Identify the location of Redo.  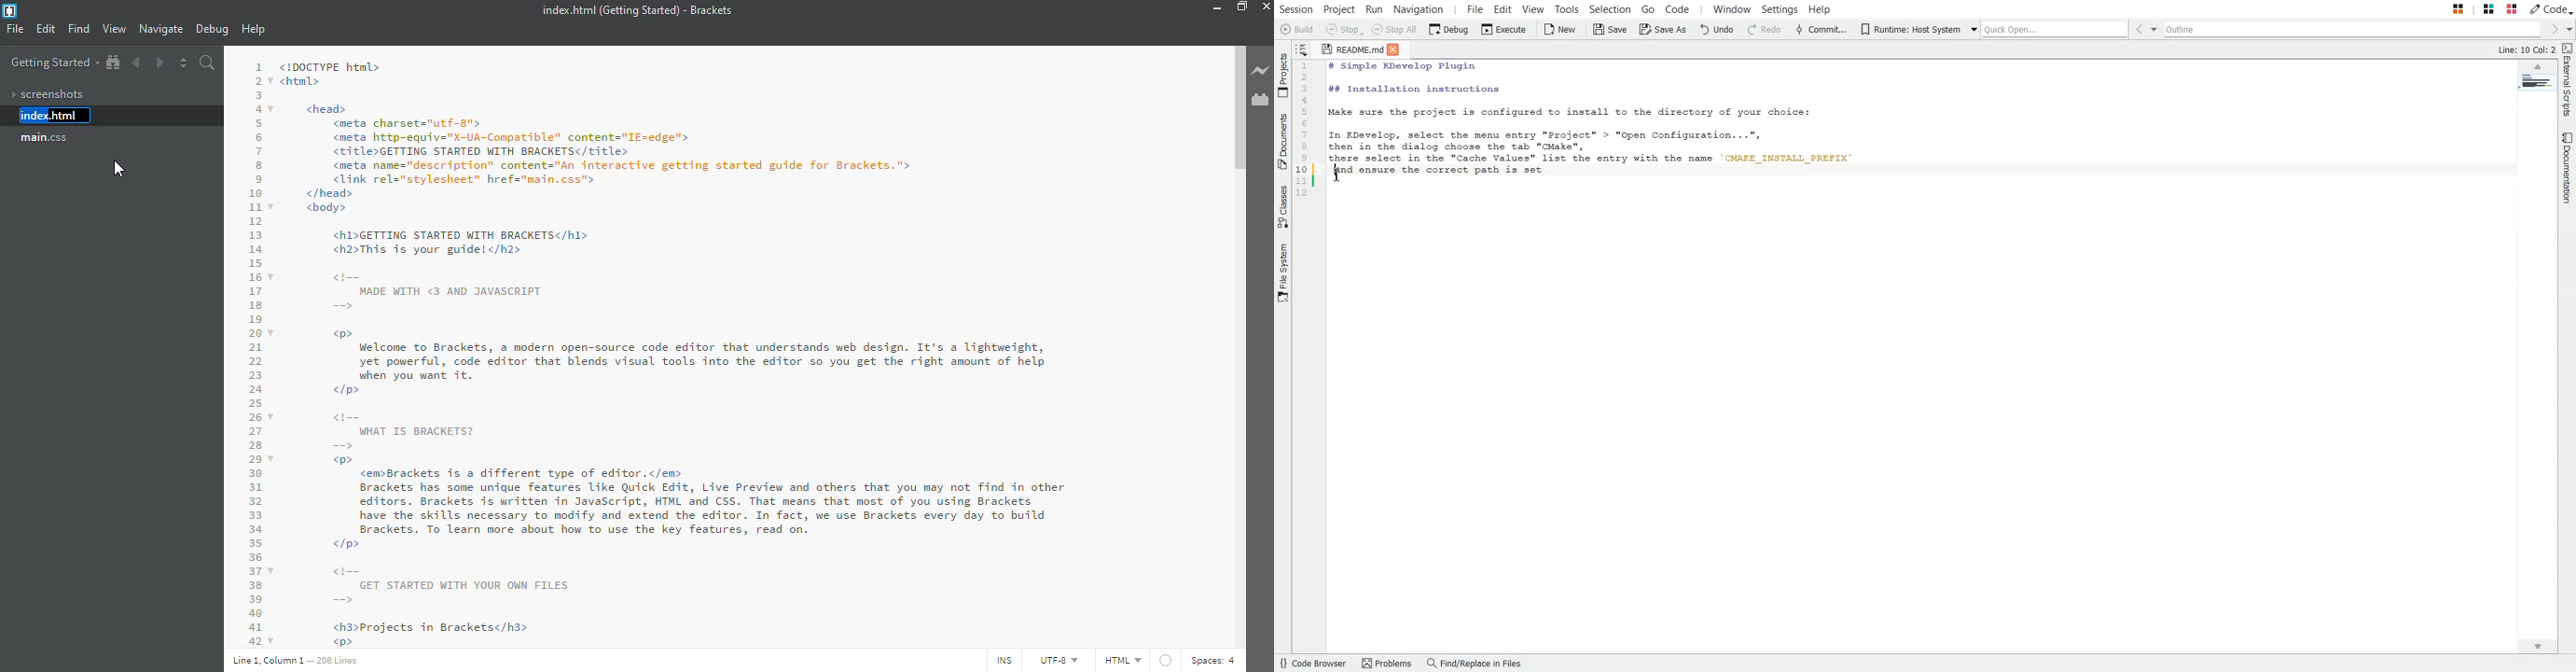
(1765, 30).